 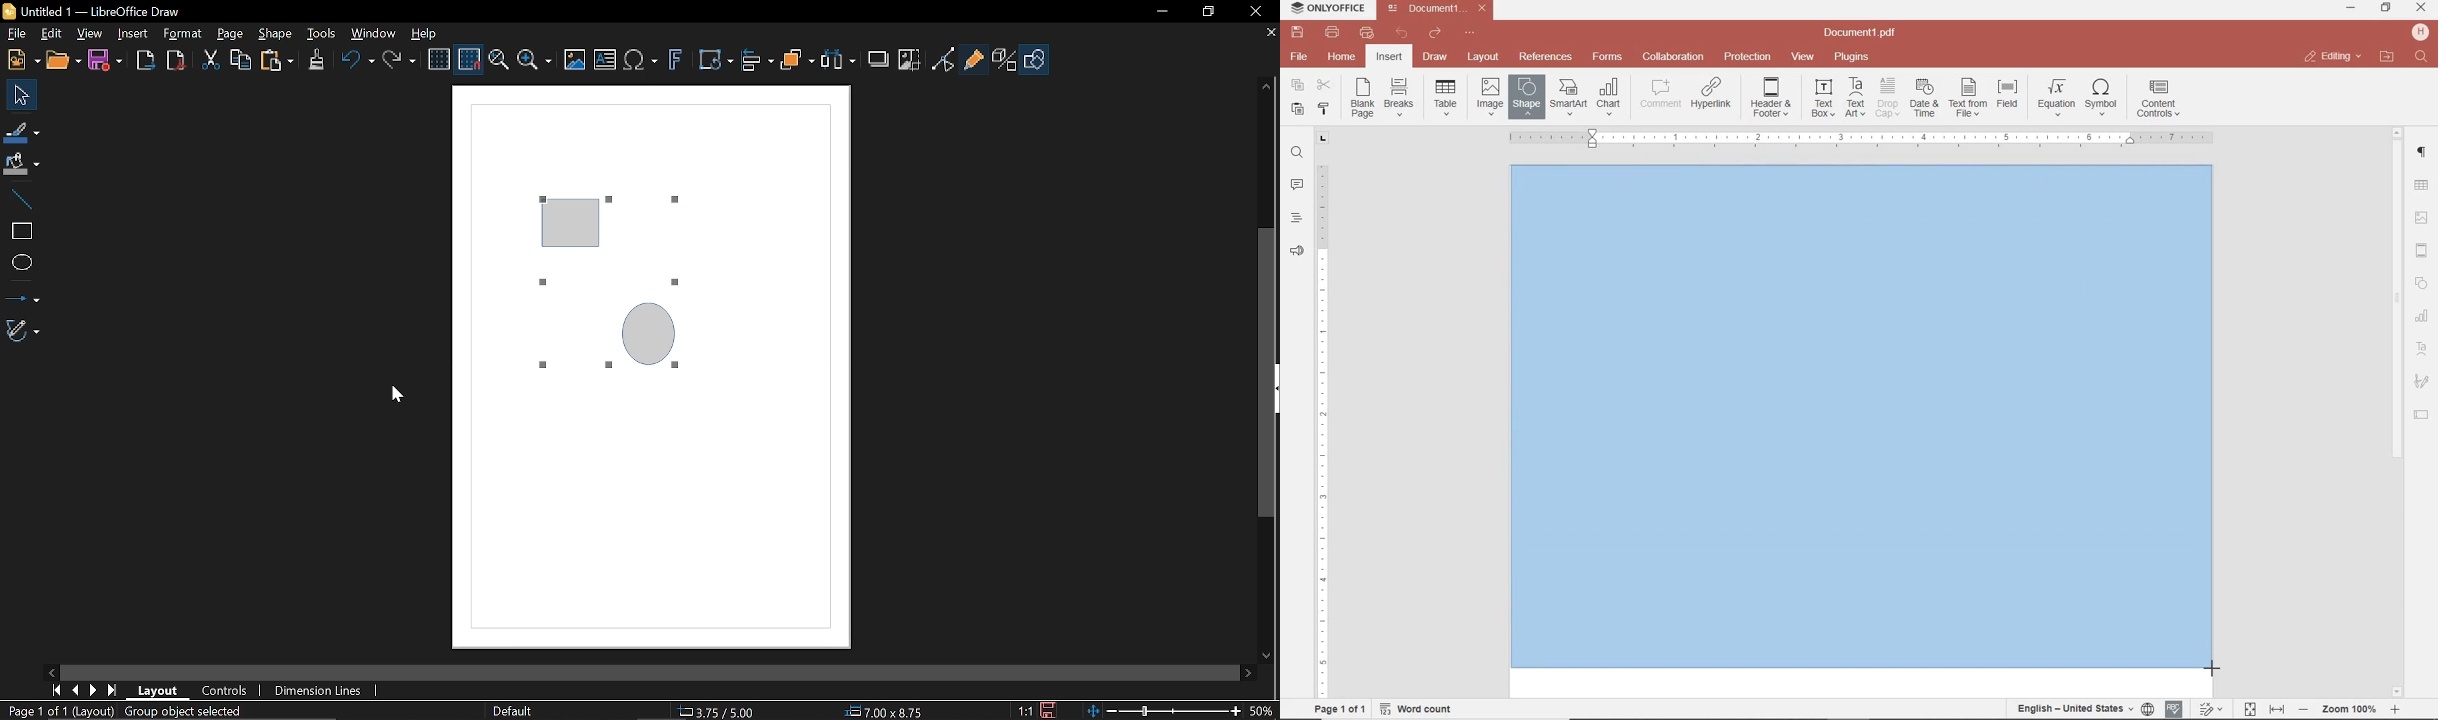 What do you see at coordinates (1526, 96) in the screenshot?
I see `INSERT SHAPE` at bounding box center [1526, 96].